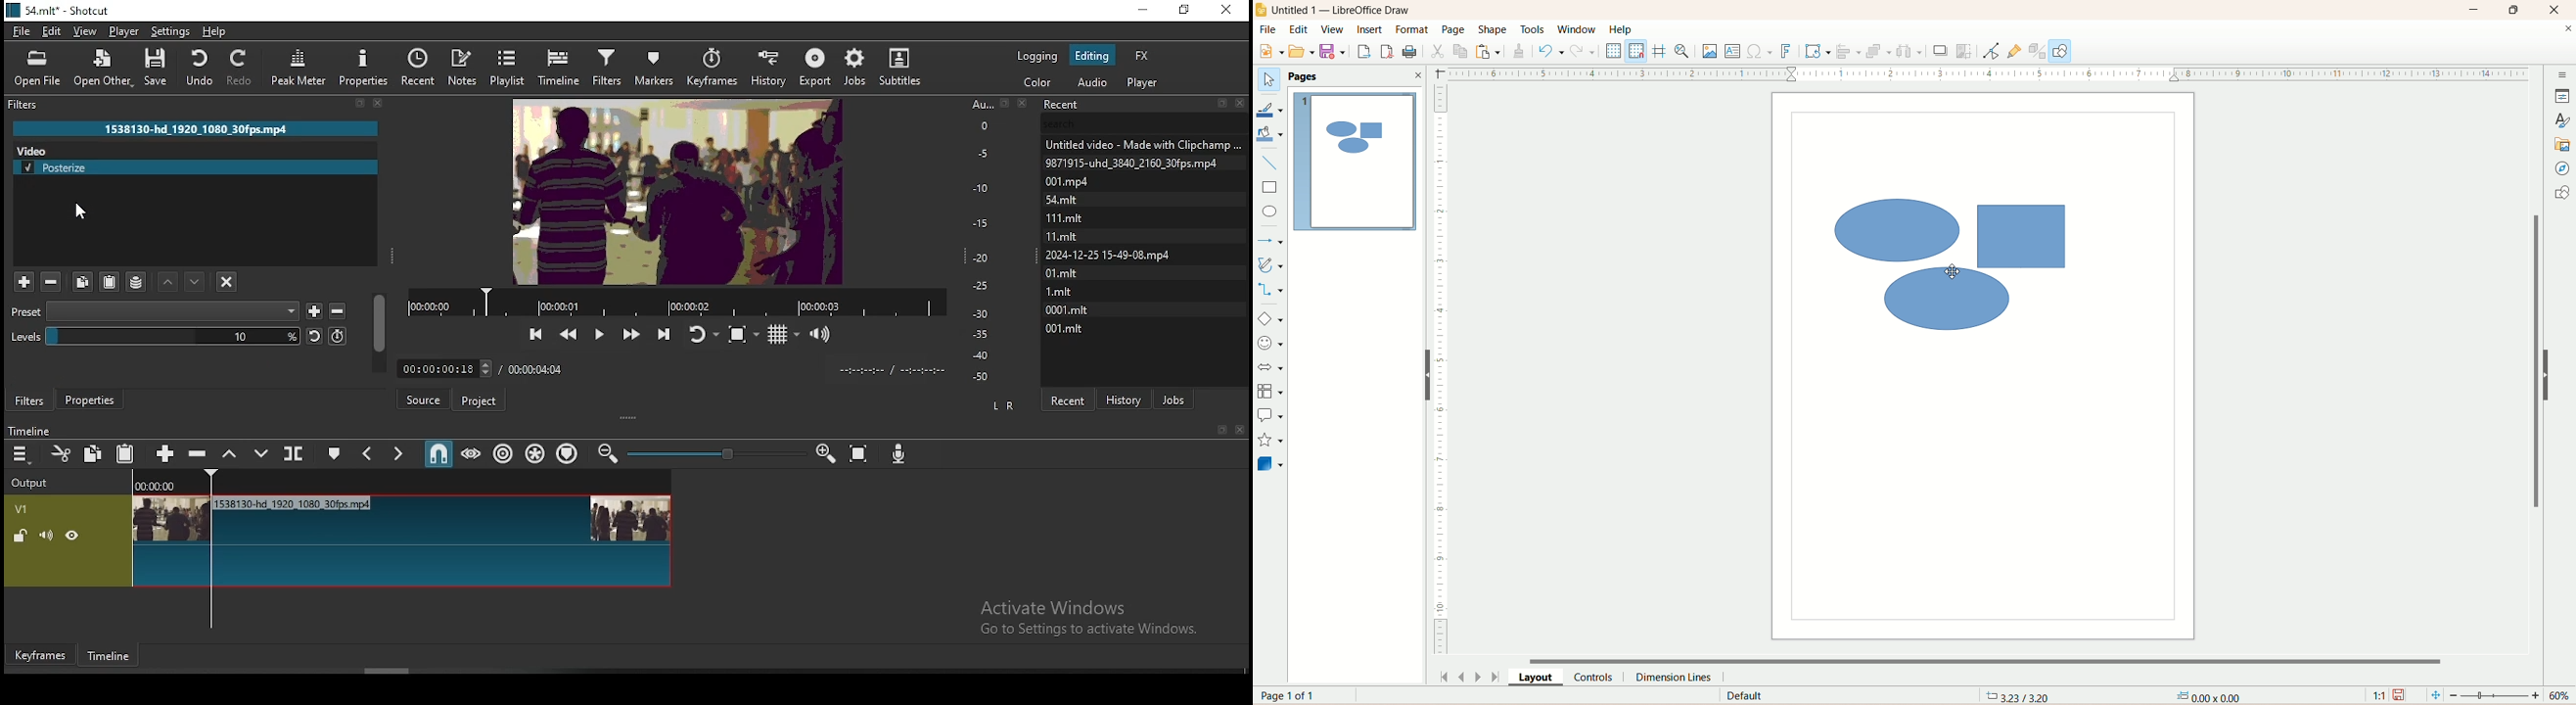 This screenshot has height=728, width=2576. What do you see at coordinates (2561, 75) in the screenshot?
I see `sidebar settings` at bounding box center [2561, 75].